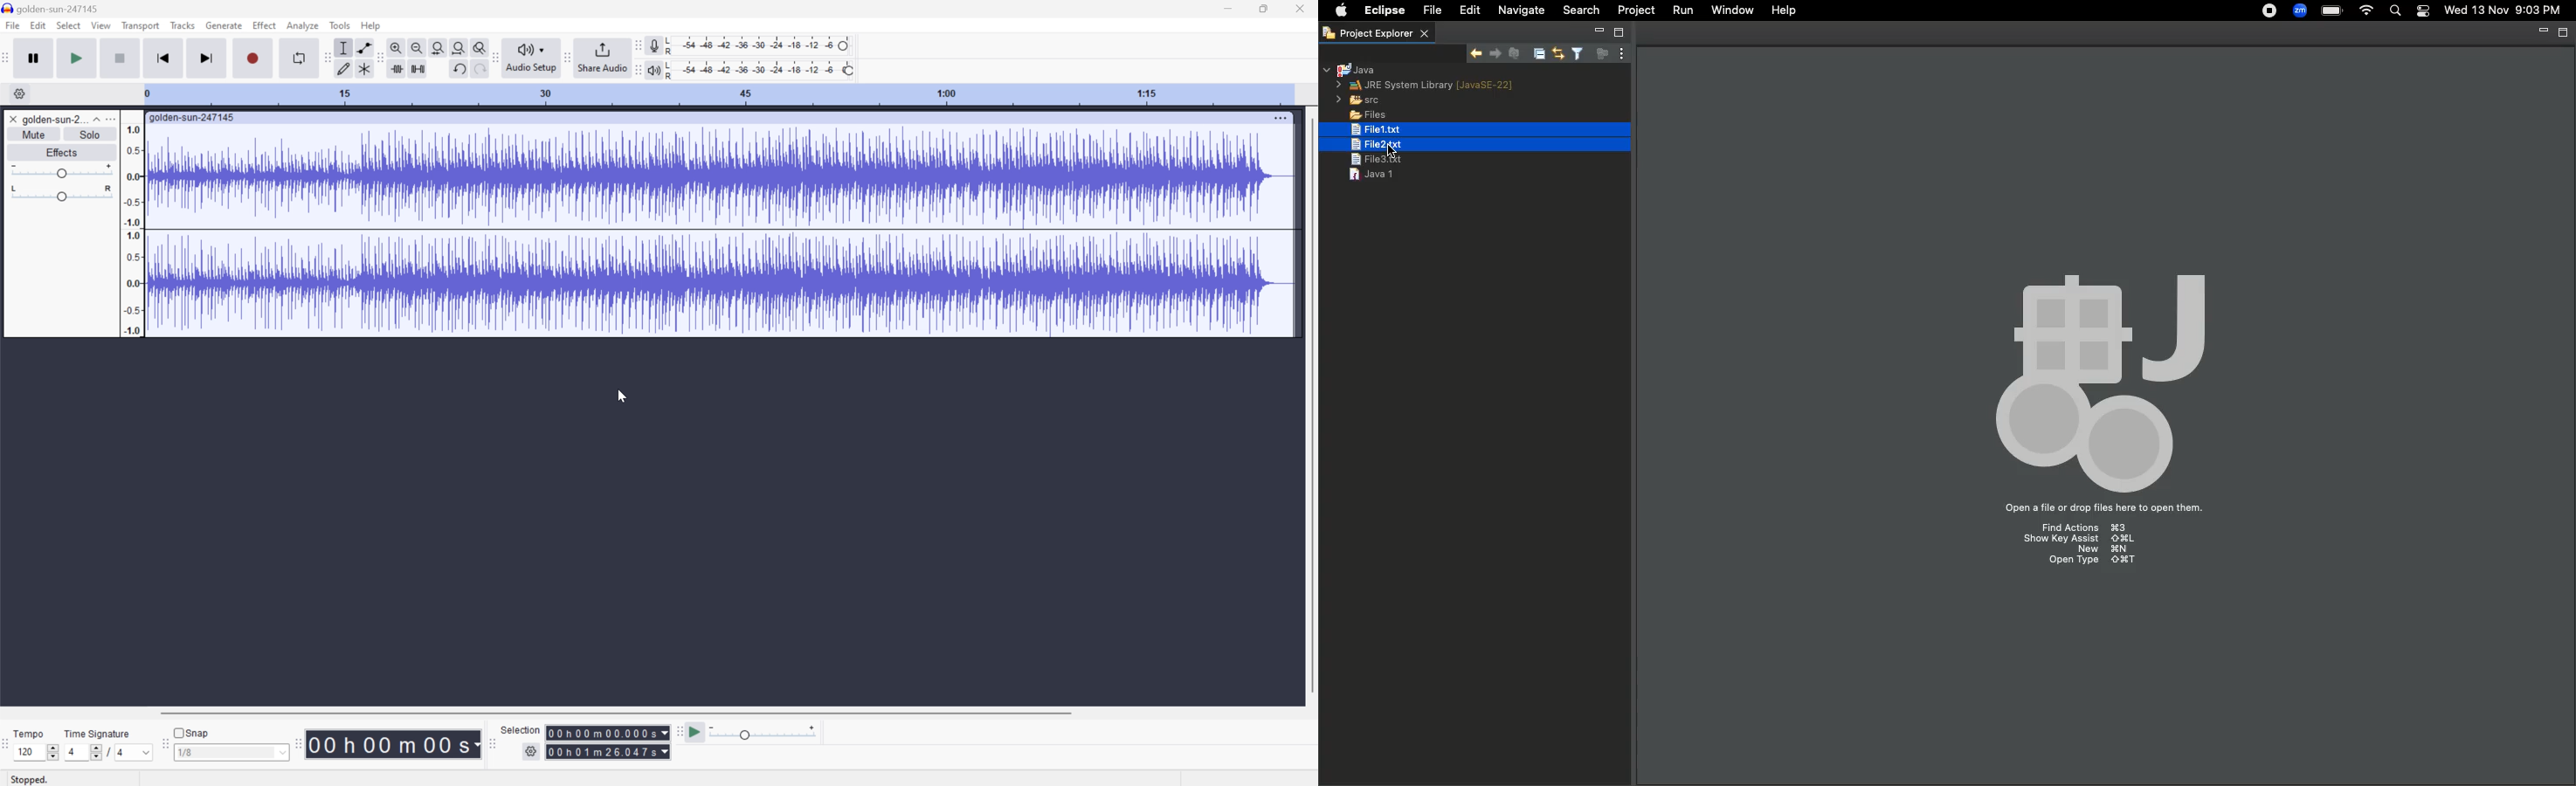 Image resolution: width=2576 pixels, height=812 pixels. Describe the element at coordinates (36, 57) in the screenshot. I see `Pause` at that location.